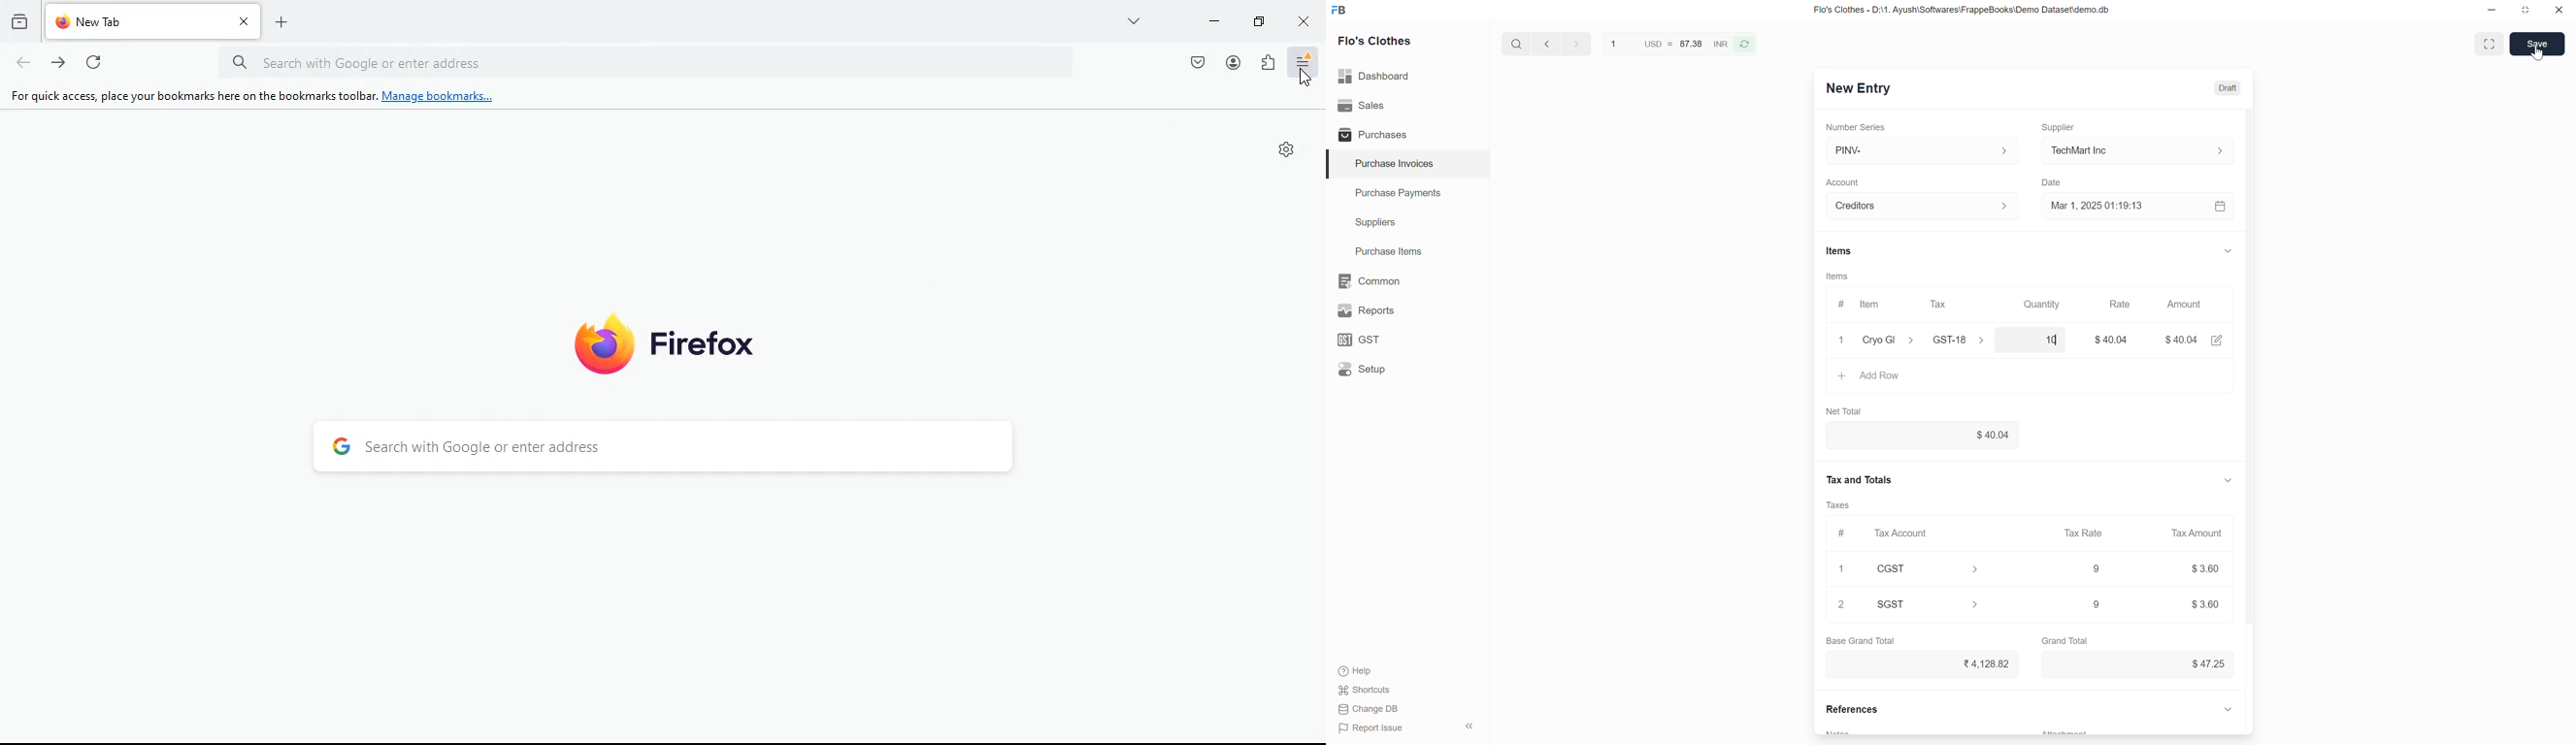 The height and width of the screenshot is (756, 2576). I want to click on Cryo GI, so click(1888, 338).